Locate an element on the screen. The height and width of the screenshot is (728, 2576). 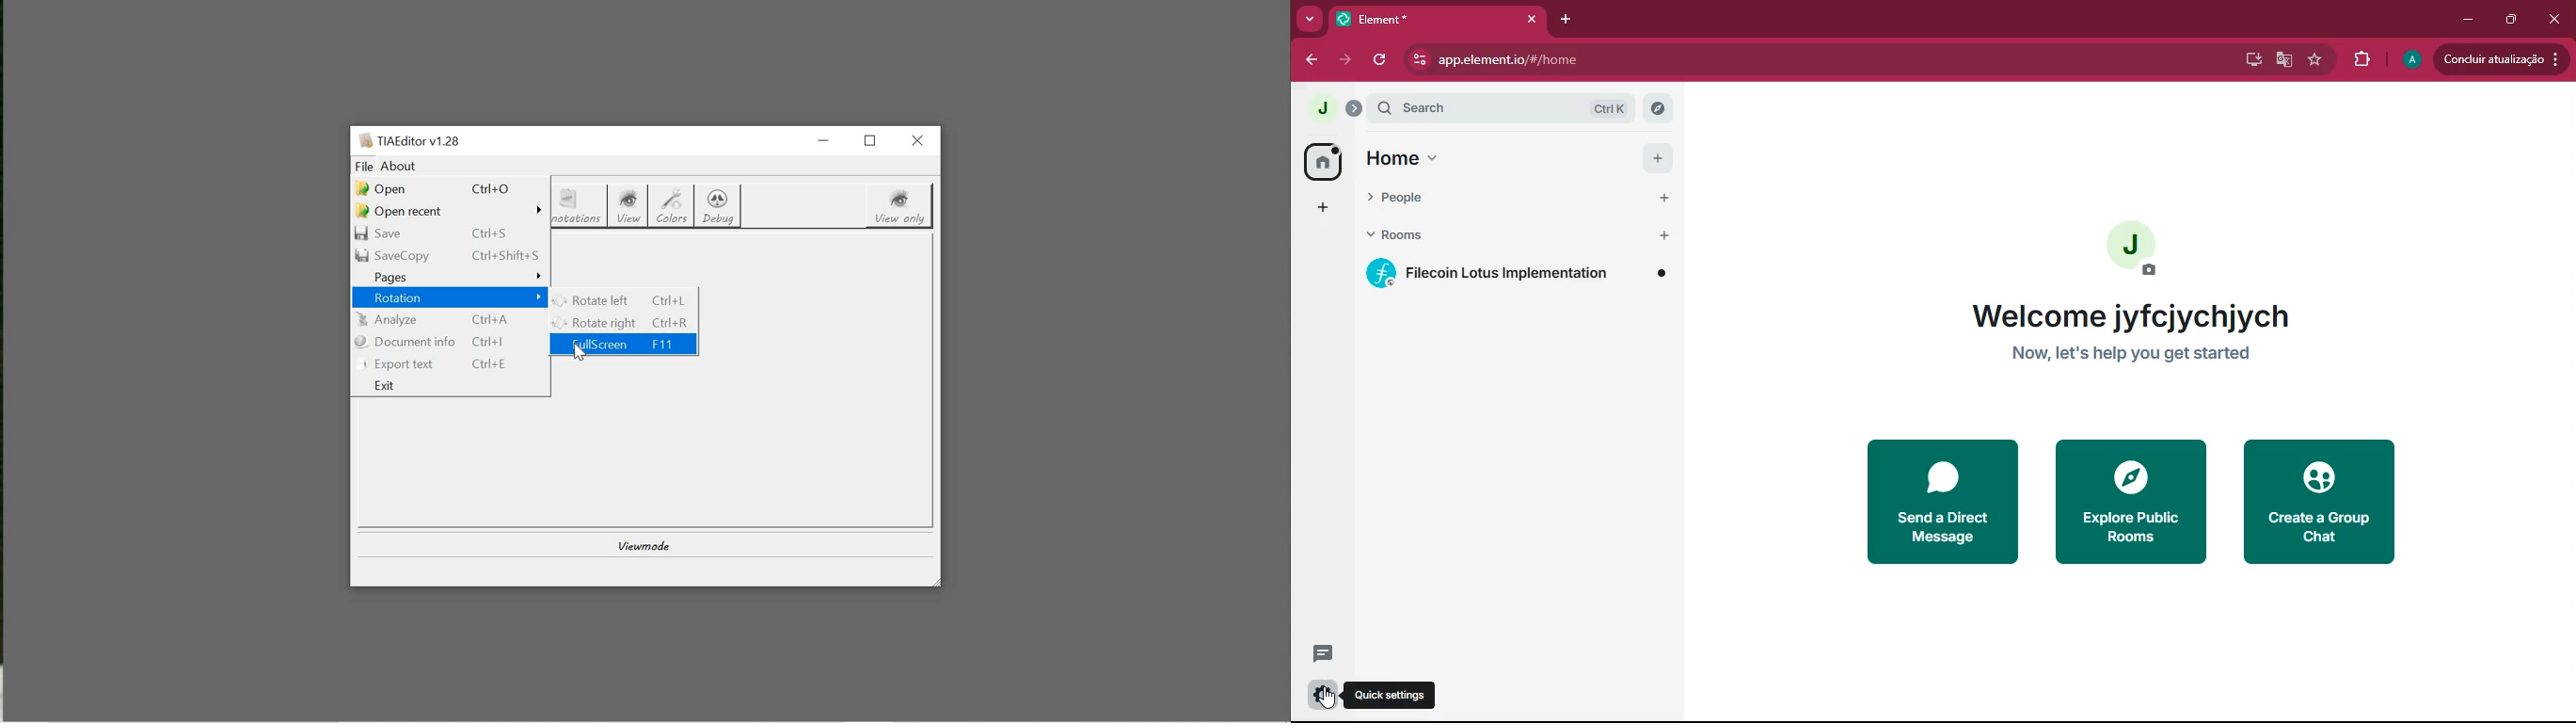
room is located at coordinates (1519, 273).